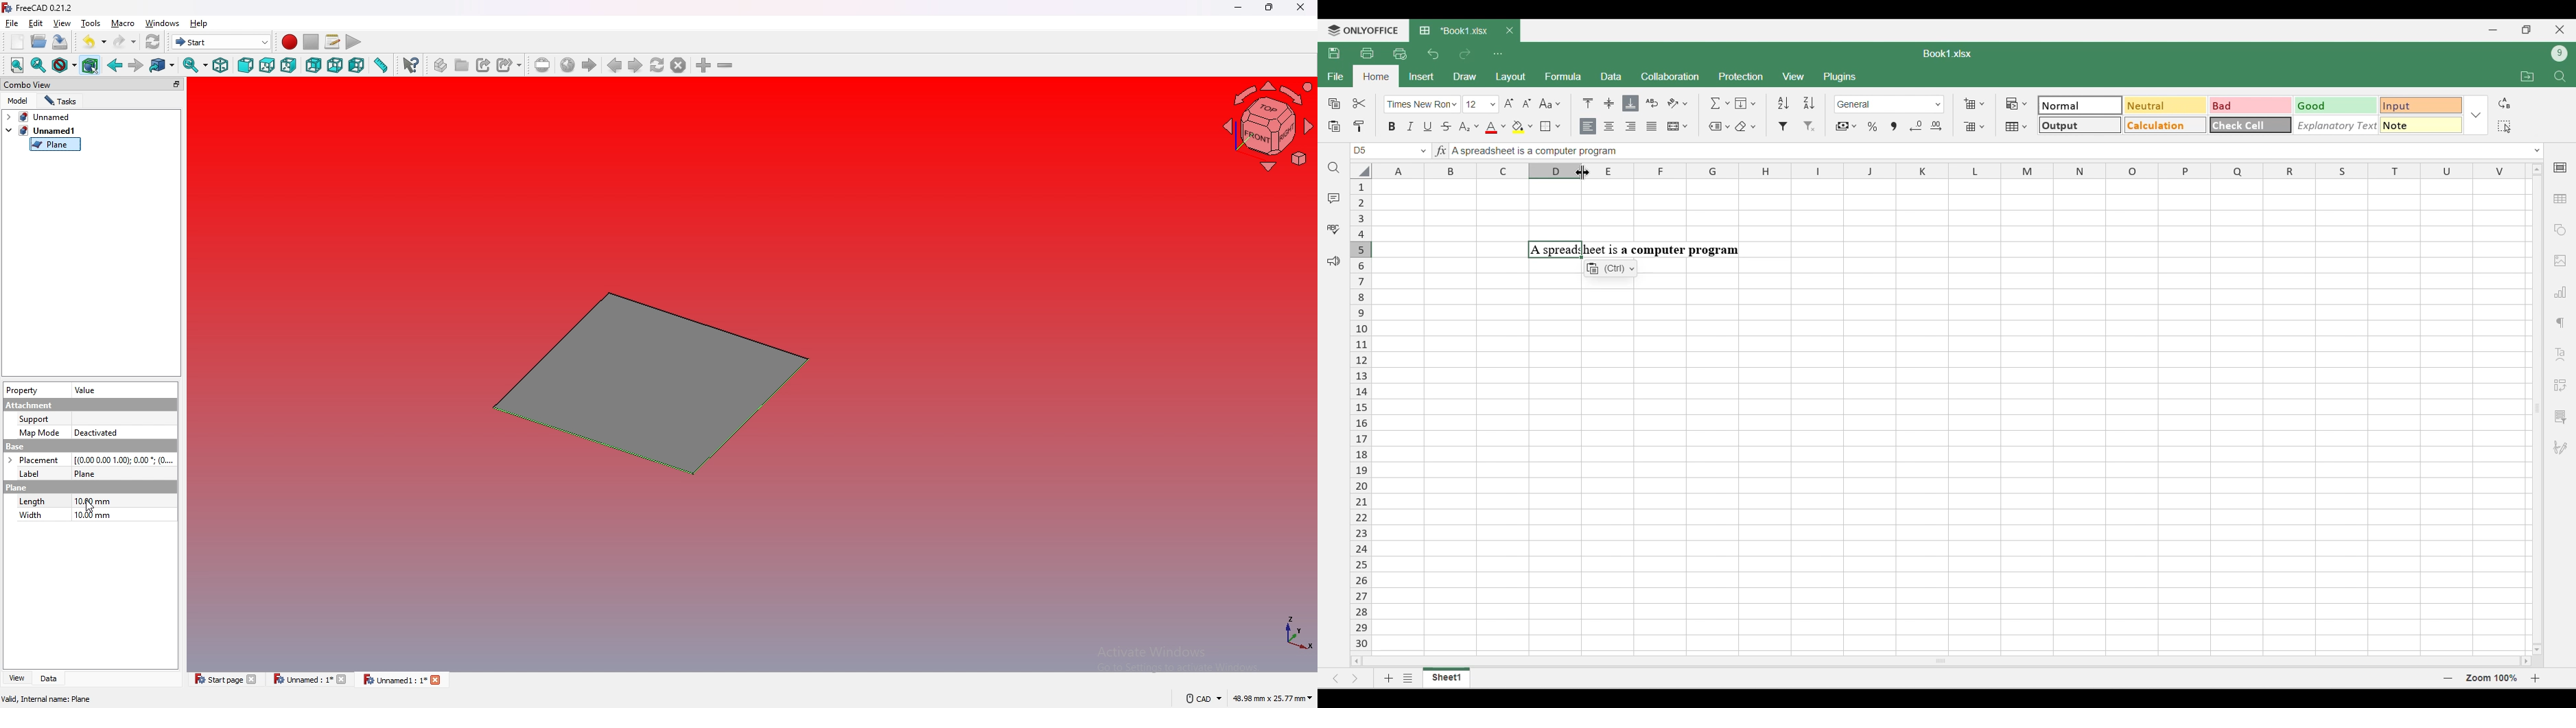 This screenshot has width=2576, height=728. I want to click on Zoom 100%, so click(2492, 677).